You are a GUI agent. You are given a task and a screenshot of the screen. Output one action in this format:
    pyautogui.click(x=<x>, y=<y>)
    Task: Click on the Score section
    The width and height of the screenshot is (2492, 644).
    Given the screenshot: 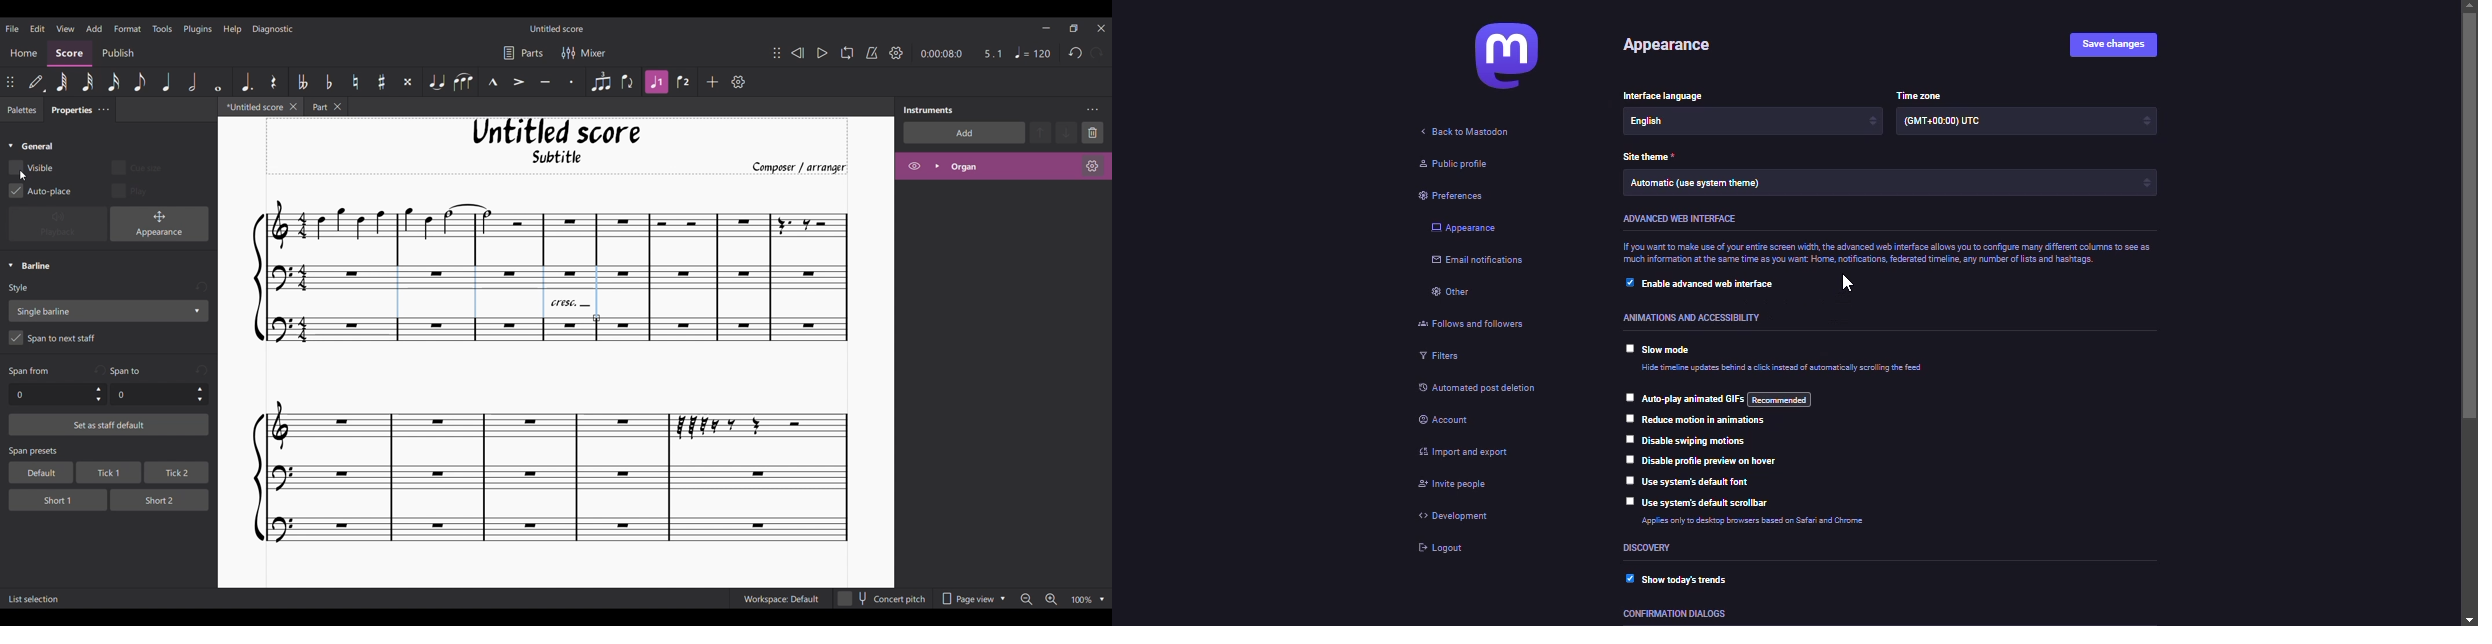 What is the action you would take?
    pyautogui.click(x=70, y=52)
    